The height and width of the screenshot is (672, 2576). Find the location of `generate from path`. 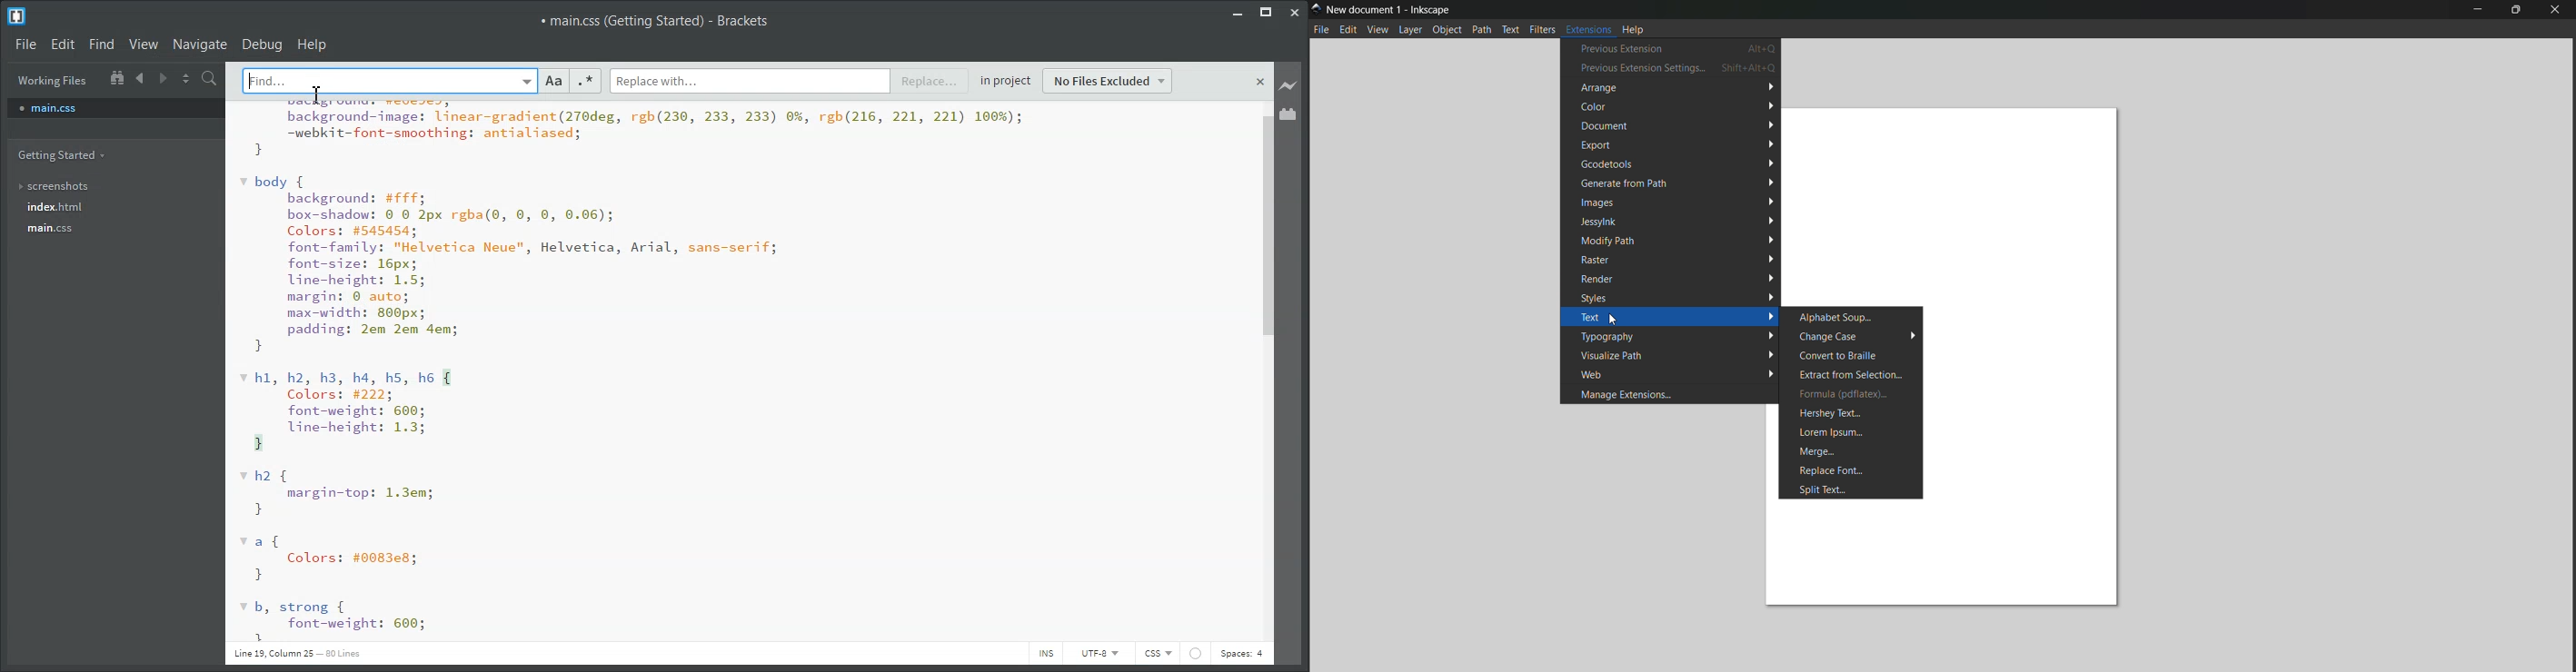

generate from path is located at coordinates (1670, 183).